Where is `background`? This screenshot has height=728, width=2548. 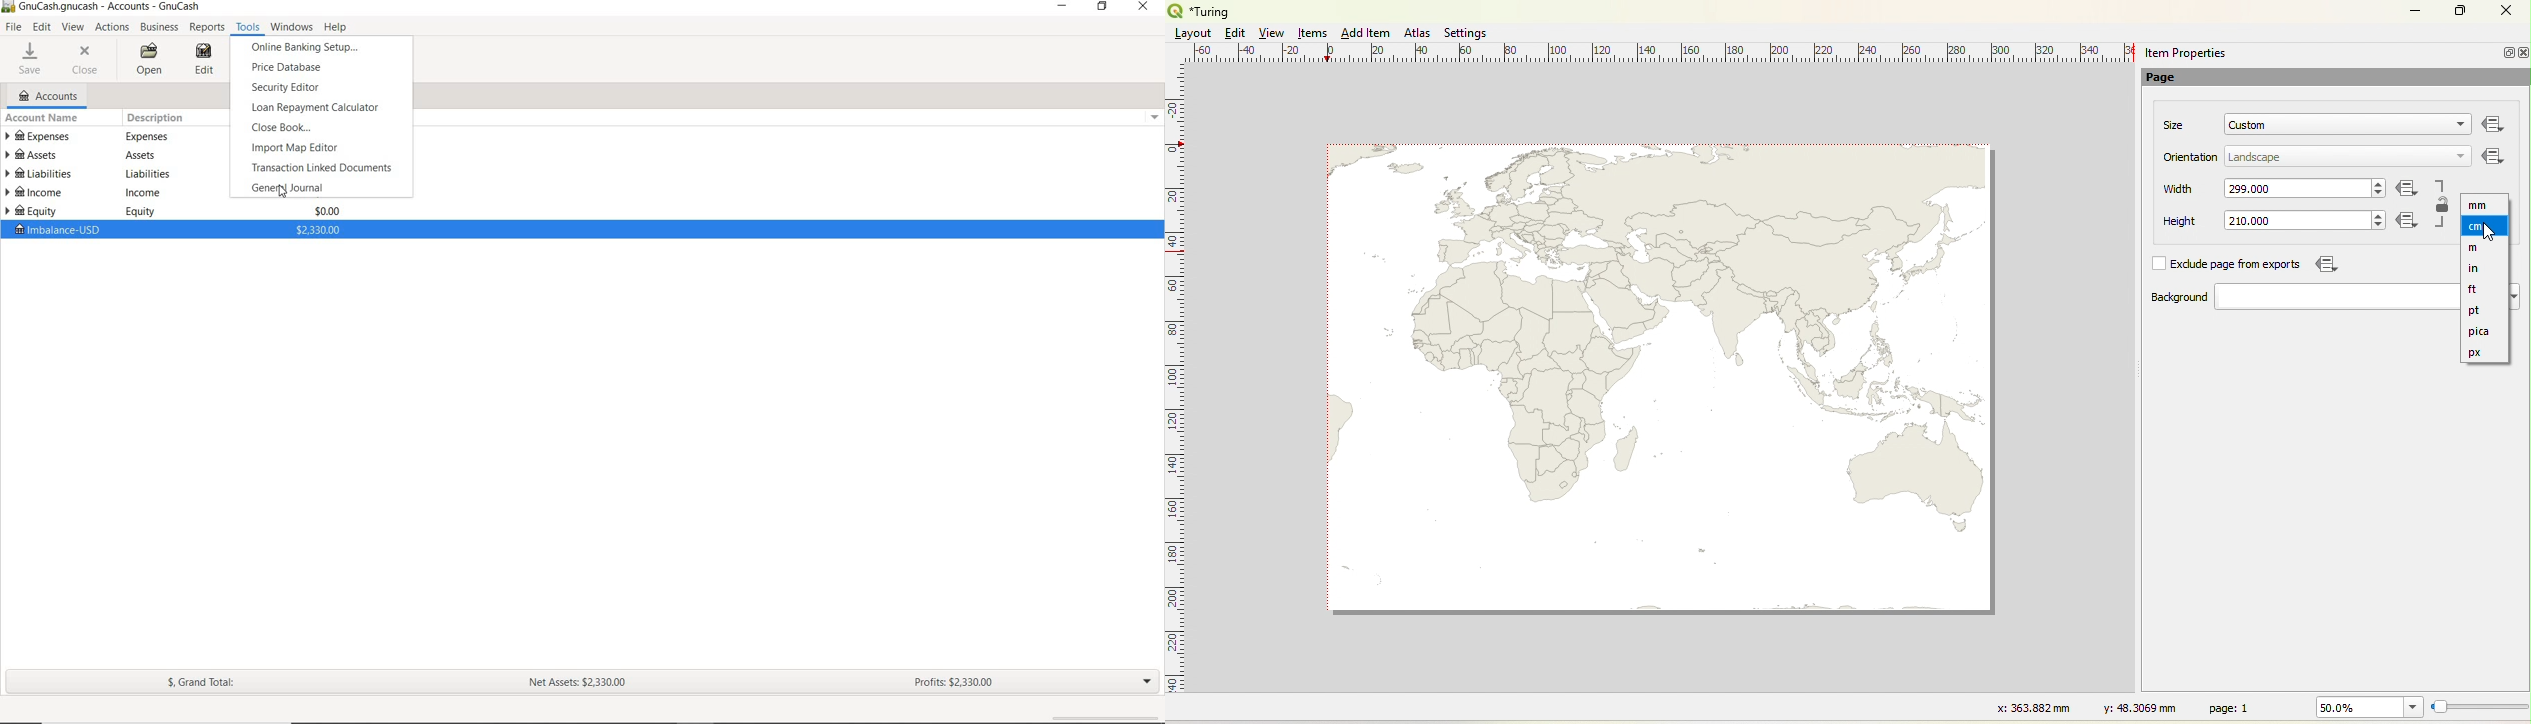 background is located at coordinates (2274, 296).